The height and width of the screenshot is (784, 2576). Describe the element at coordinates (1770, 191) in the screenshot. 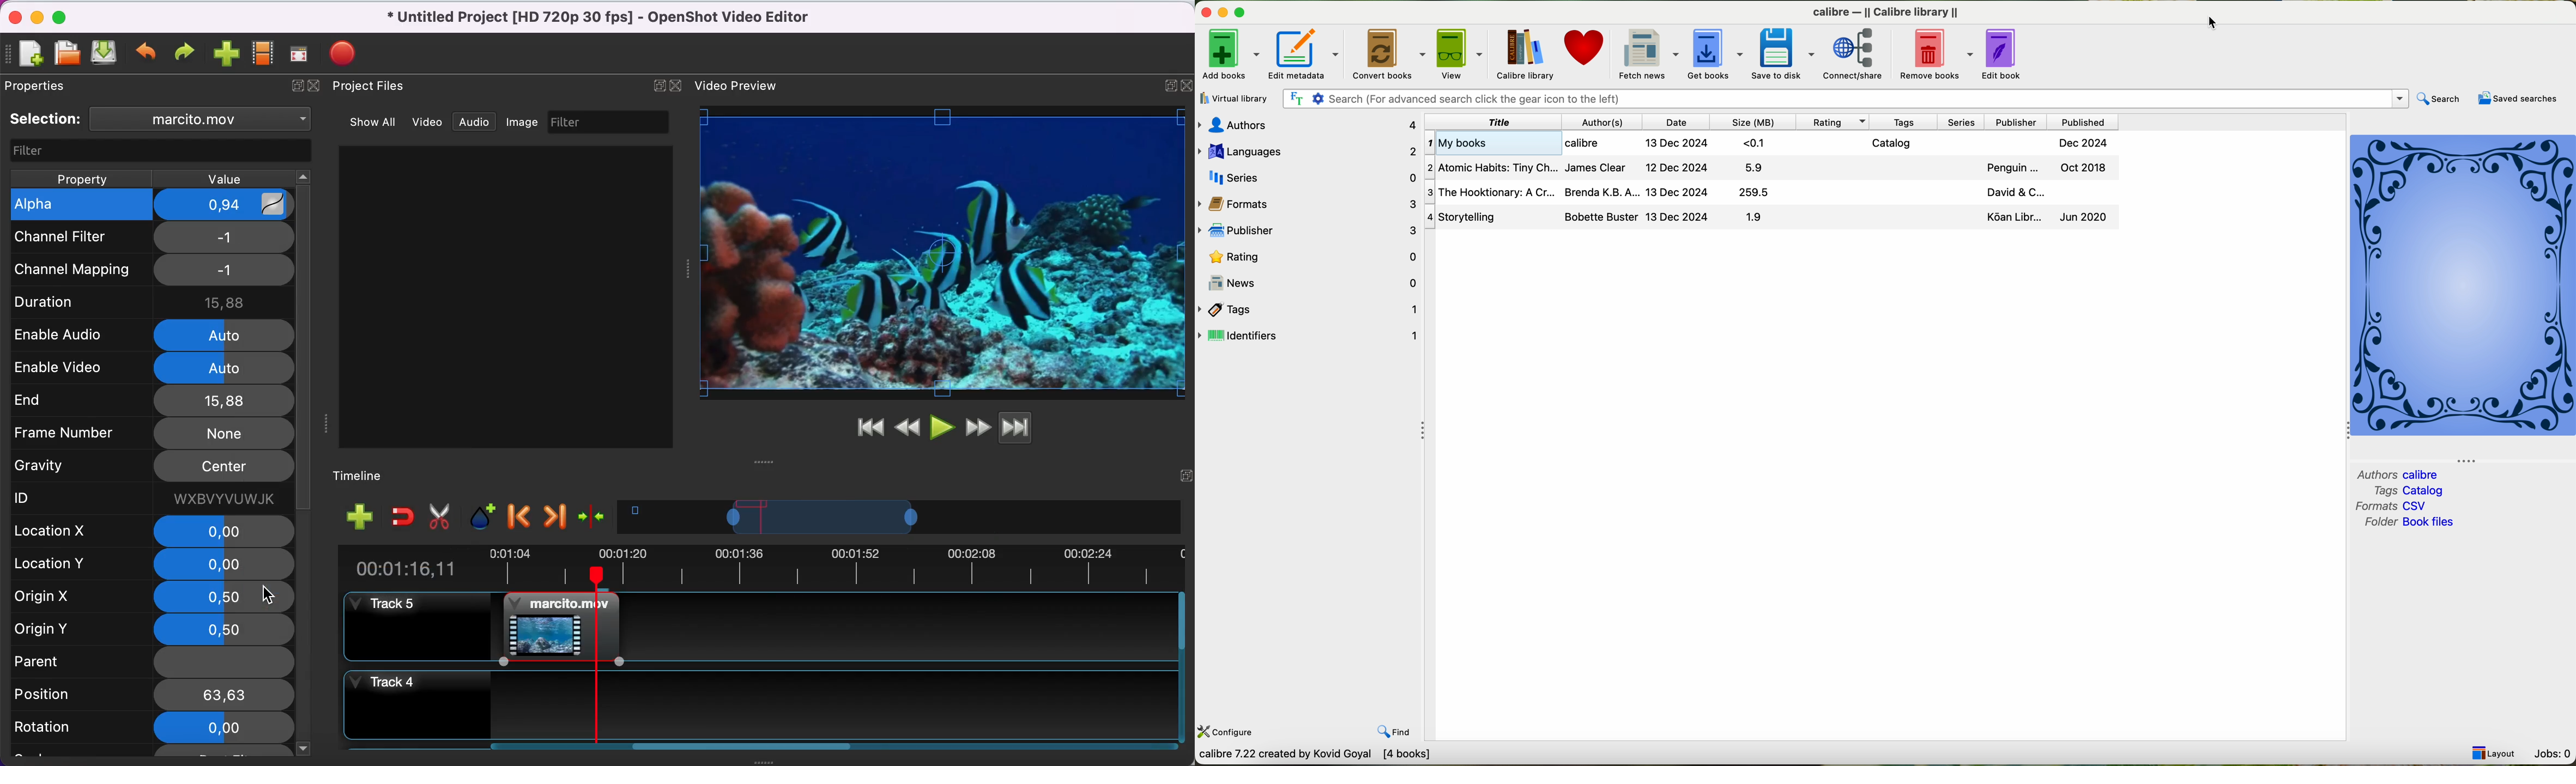

I see `The Hooktionary book details` at that location.